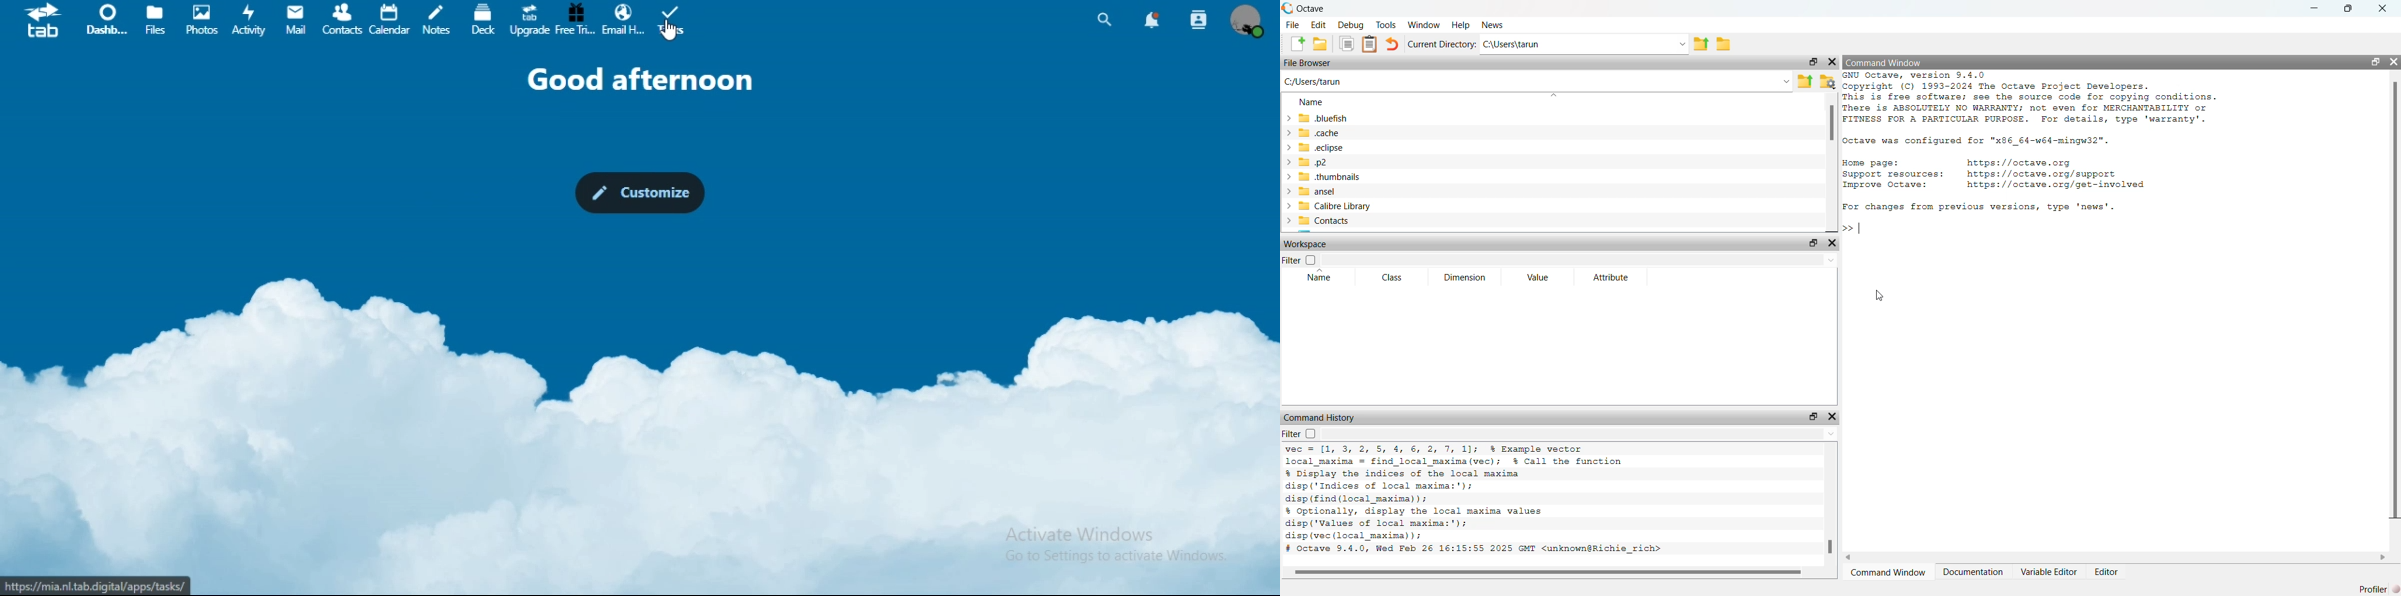  Describe the element at coordinates (99, 586) in the screenshot. I see `https://mia.nl.tab.digital/apps/tasks/ |` at that location.